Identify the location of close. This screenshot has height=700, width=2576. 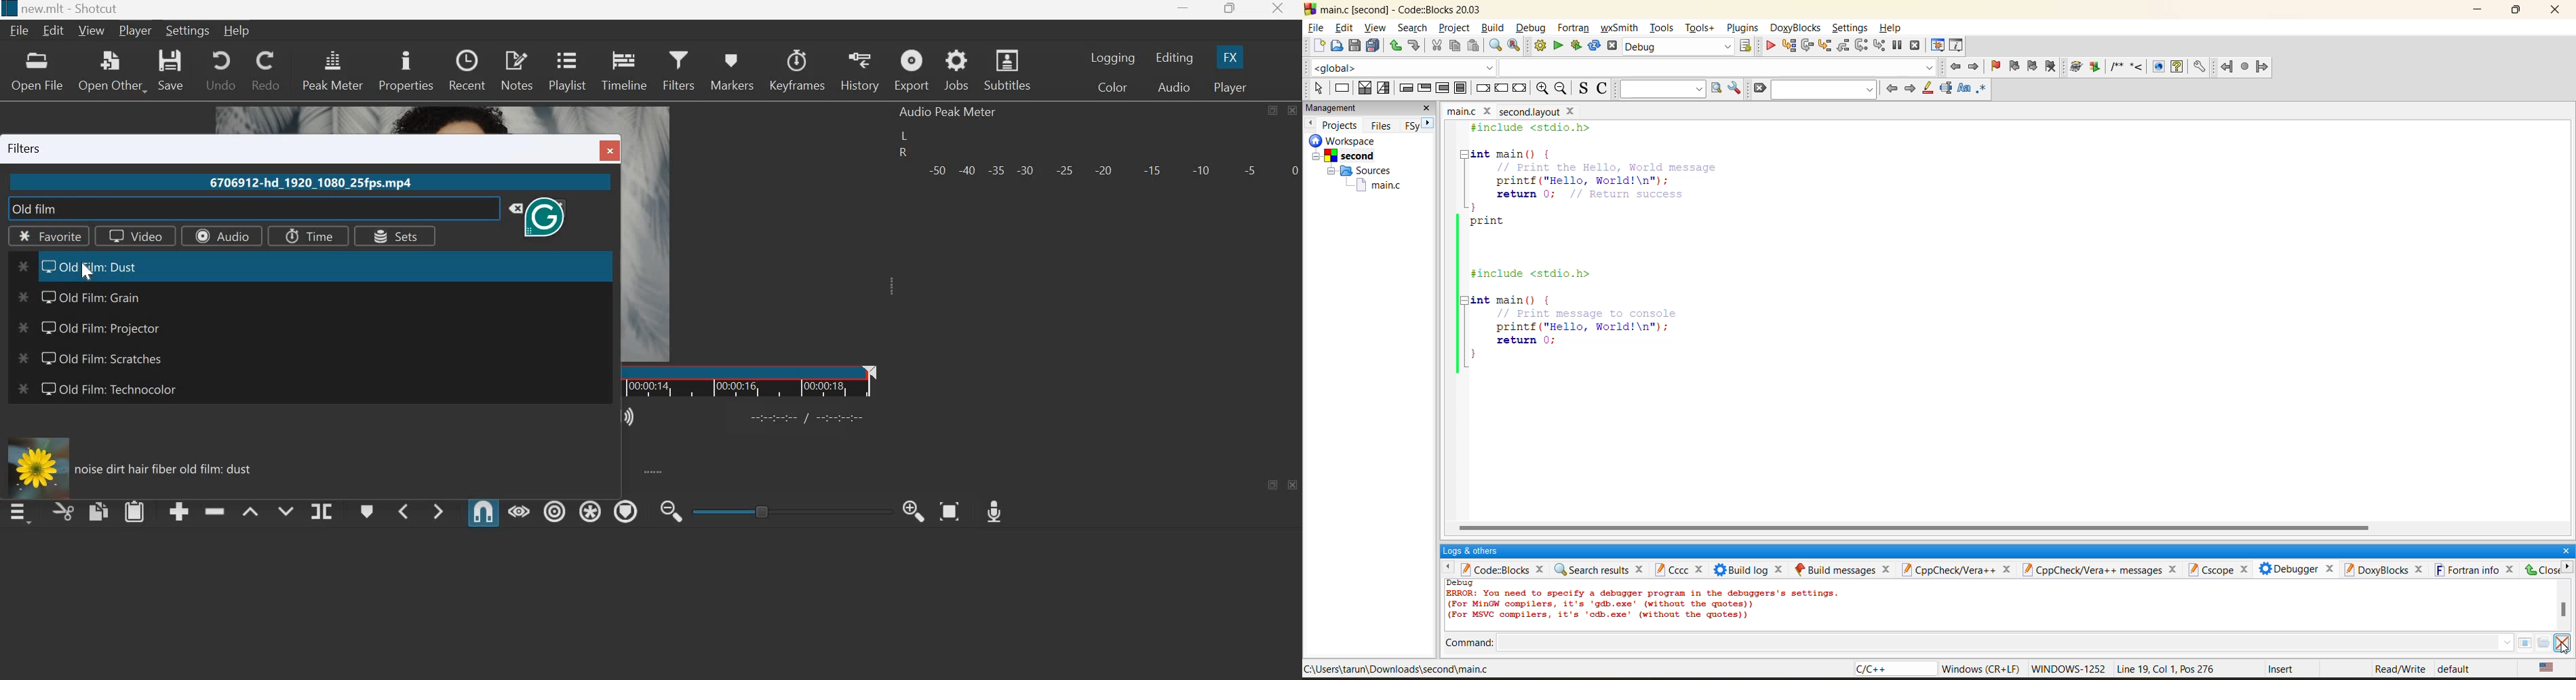
(1291, 110).